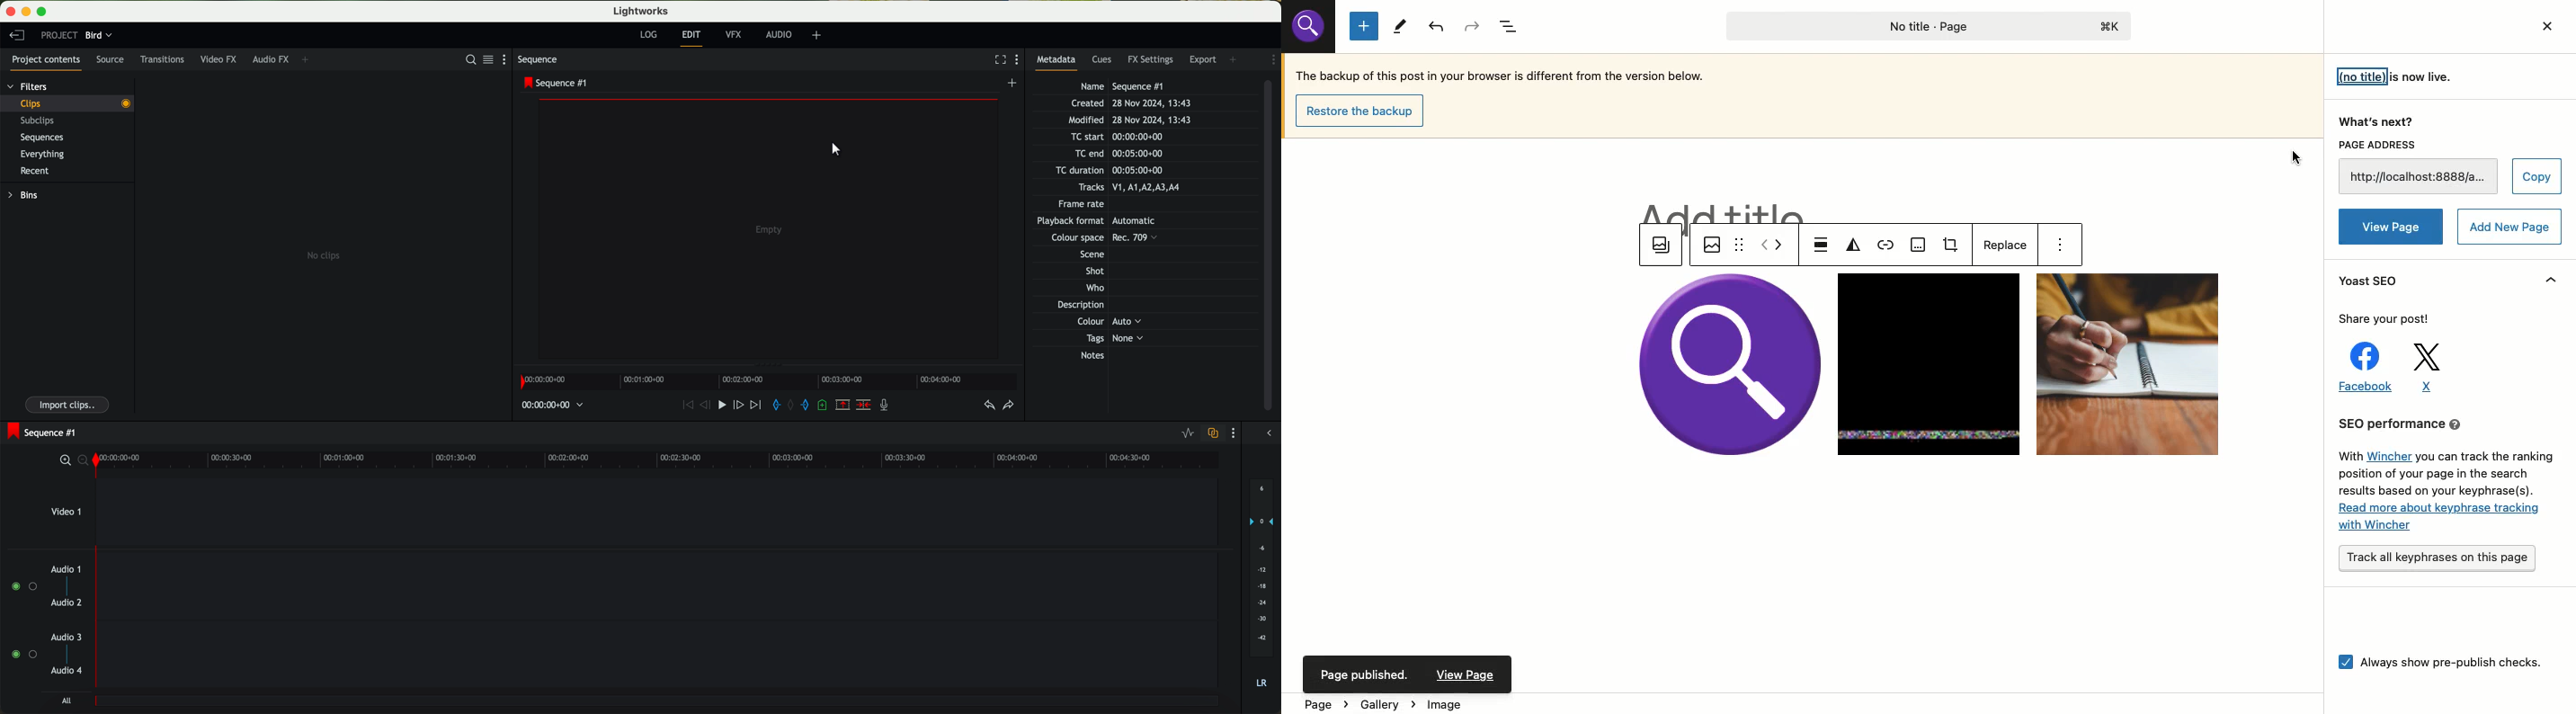  What do you see at coordinates (794, 406) in the screenshot?
I see `clear marks` at bounding box center [794, 406].